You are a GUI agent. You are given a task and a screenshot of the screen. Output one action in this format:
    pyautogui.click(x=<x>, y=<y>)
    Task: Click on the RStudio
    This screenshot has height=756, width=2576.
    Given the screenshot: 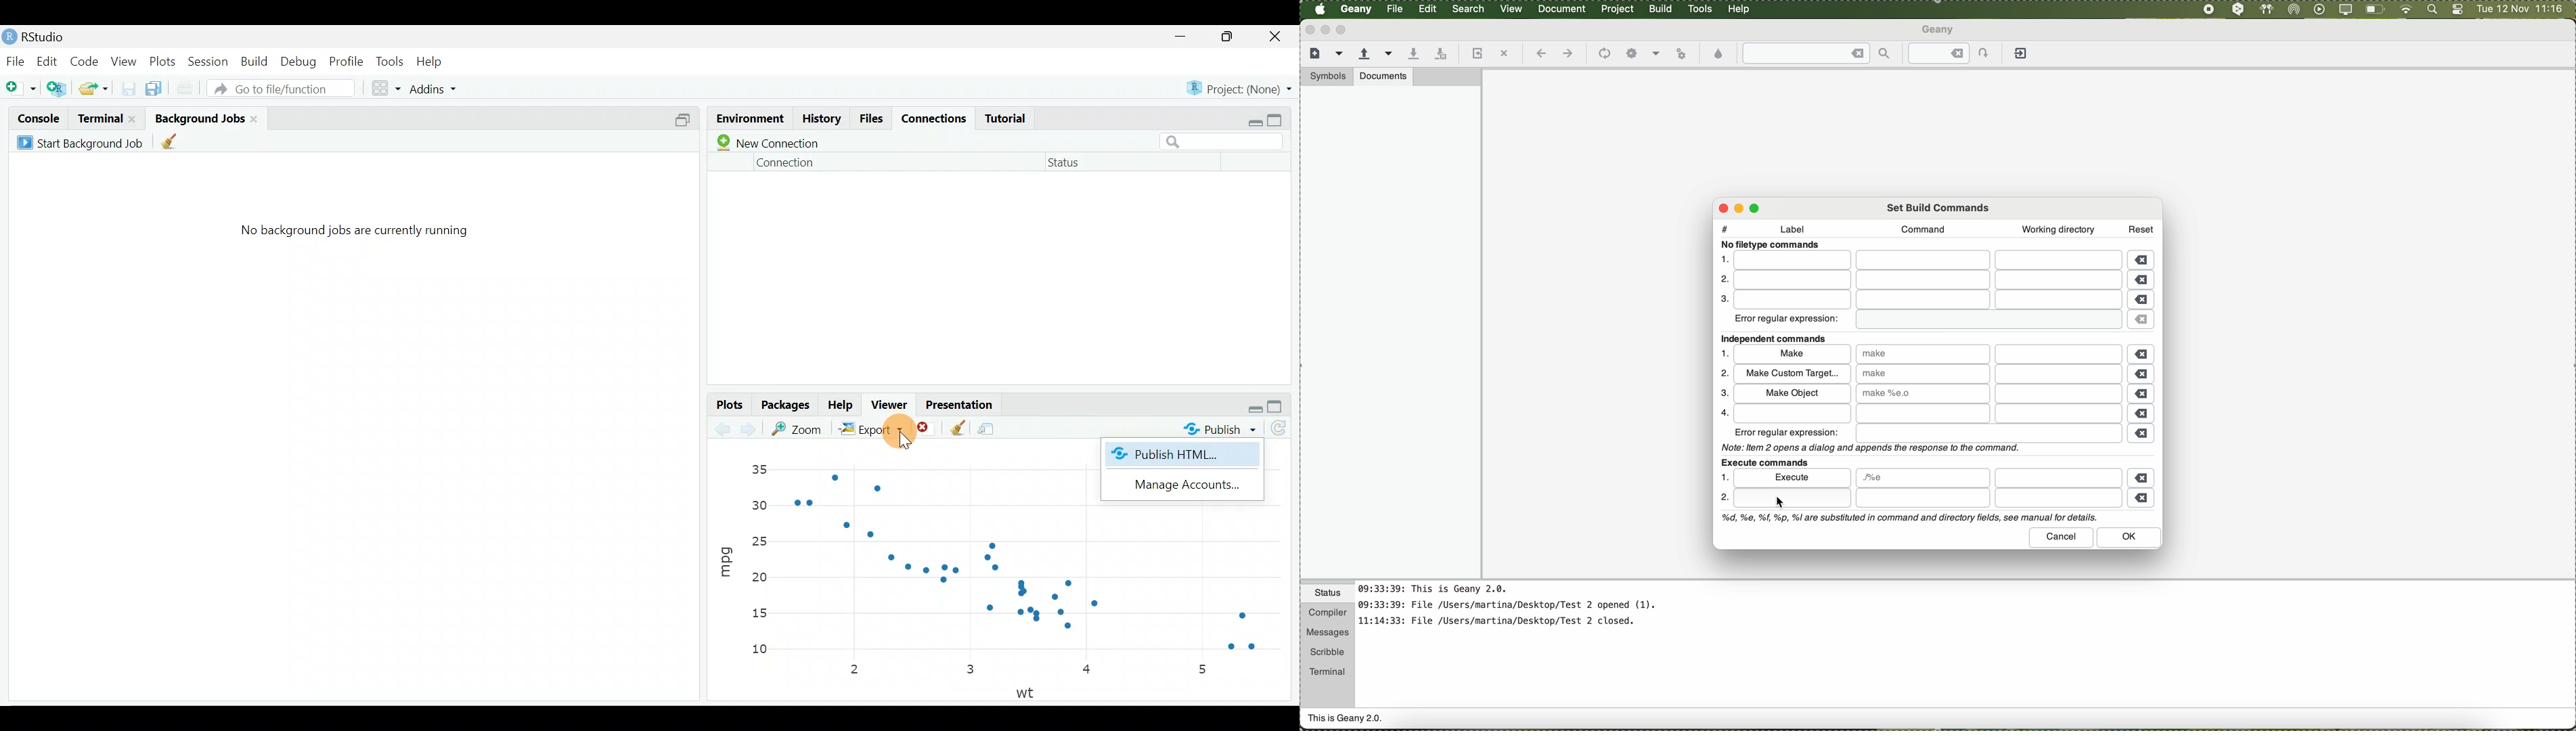 What is the action you would take?
    pyautogui.click(x=54, y=35)
    